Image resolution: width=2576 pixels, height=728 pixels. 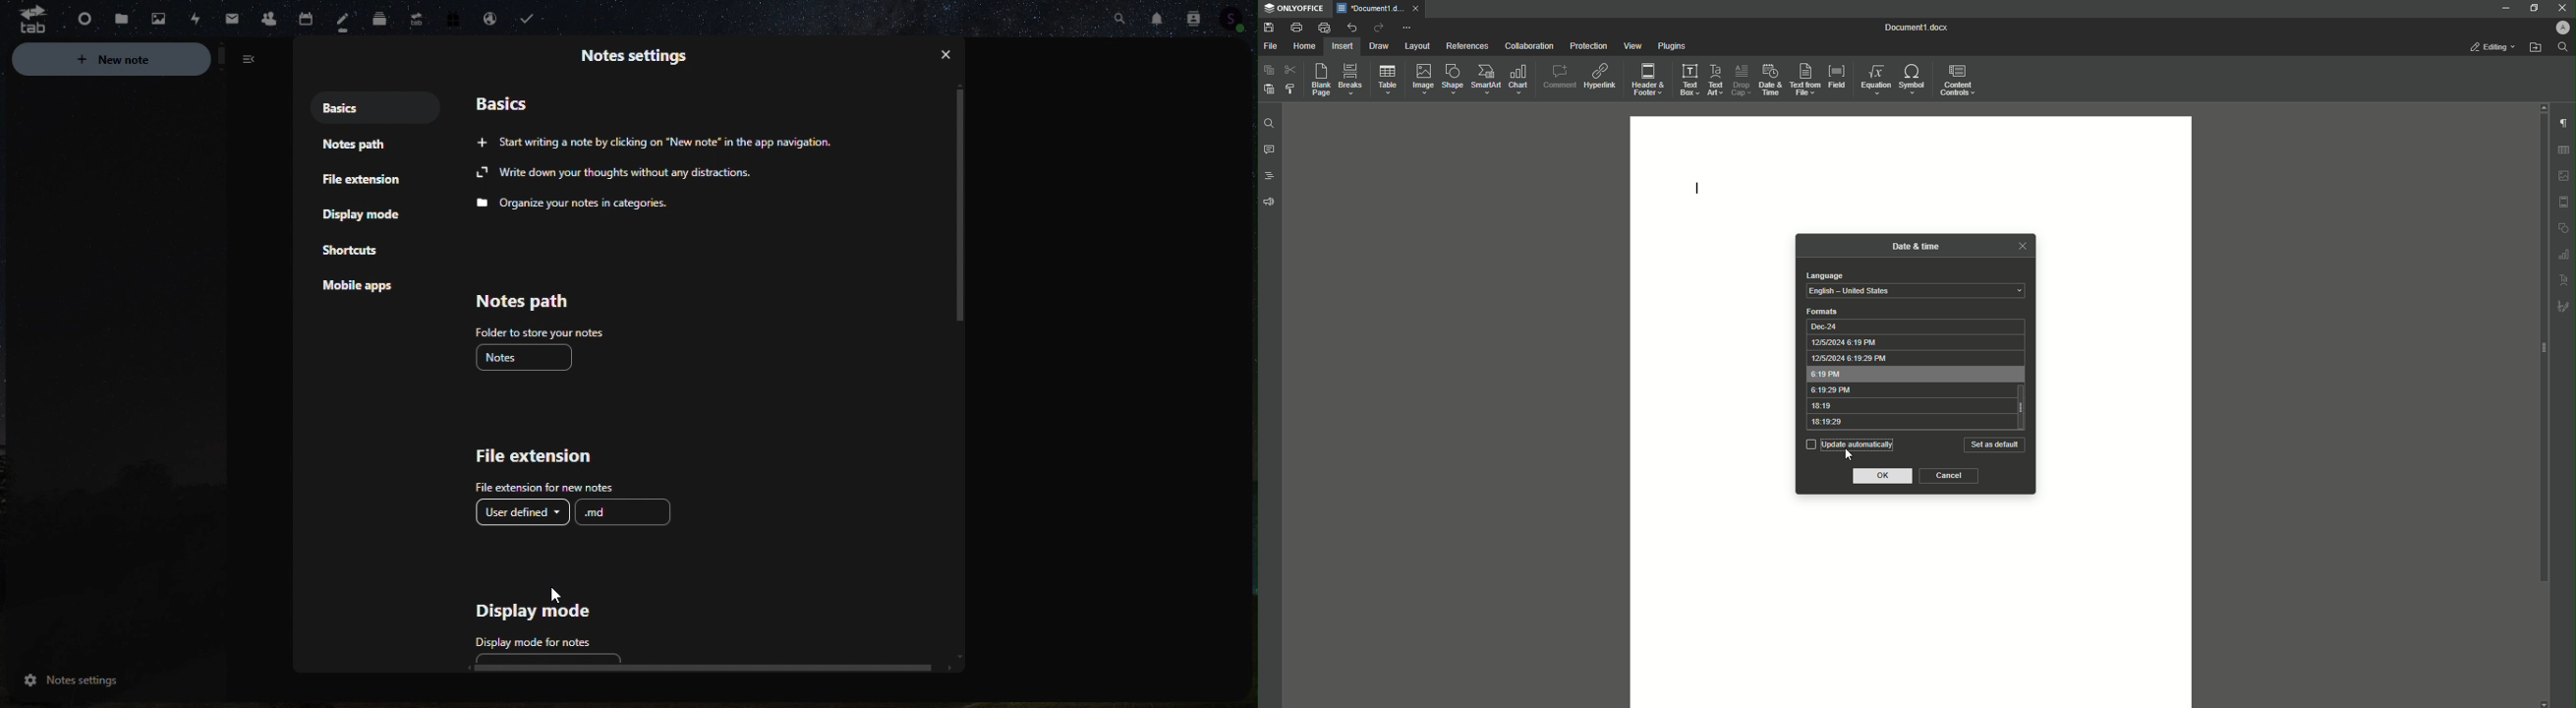 I want to click on ONLYOFFICE, so click(x=1293, y=9).